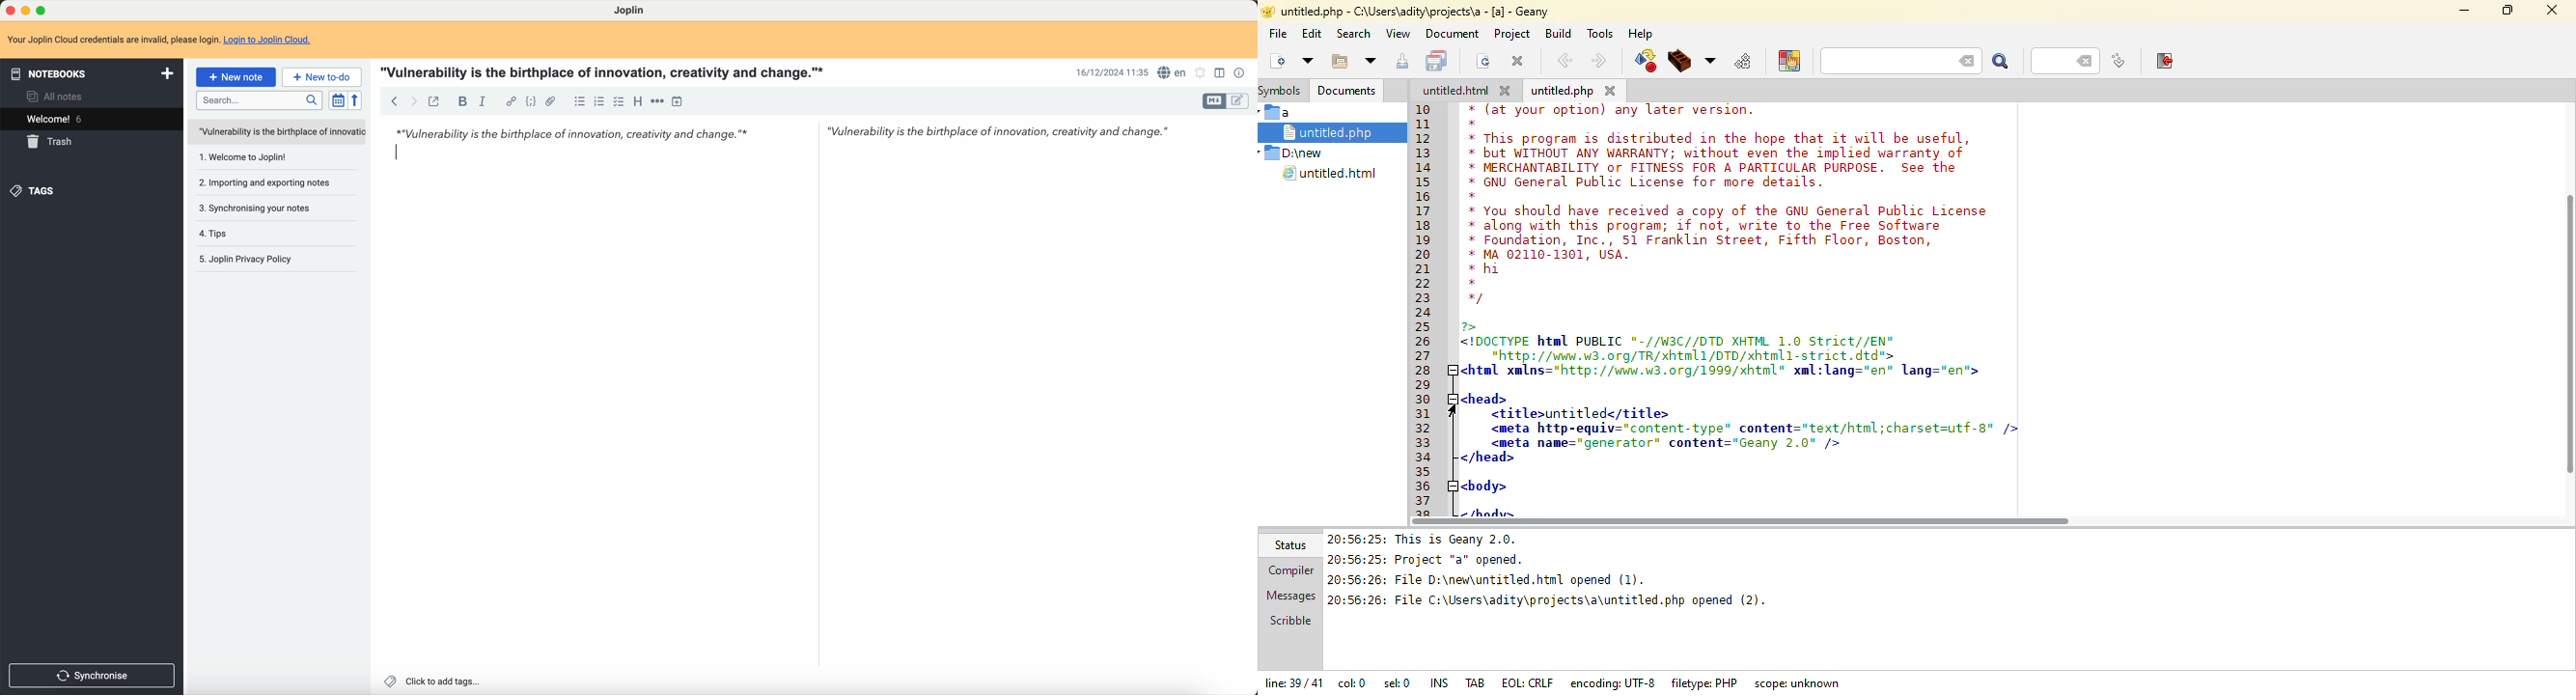 The height and width of the screenshot is (700, 2576). Describe the element at coordinates (1241, 73) in the screenshot. I see `note properties` at that location.